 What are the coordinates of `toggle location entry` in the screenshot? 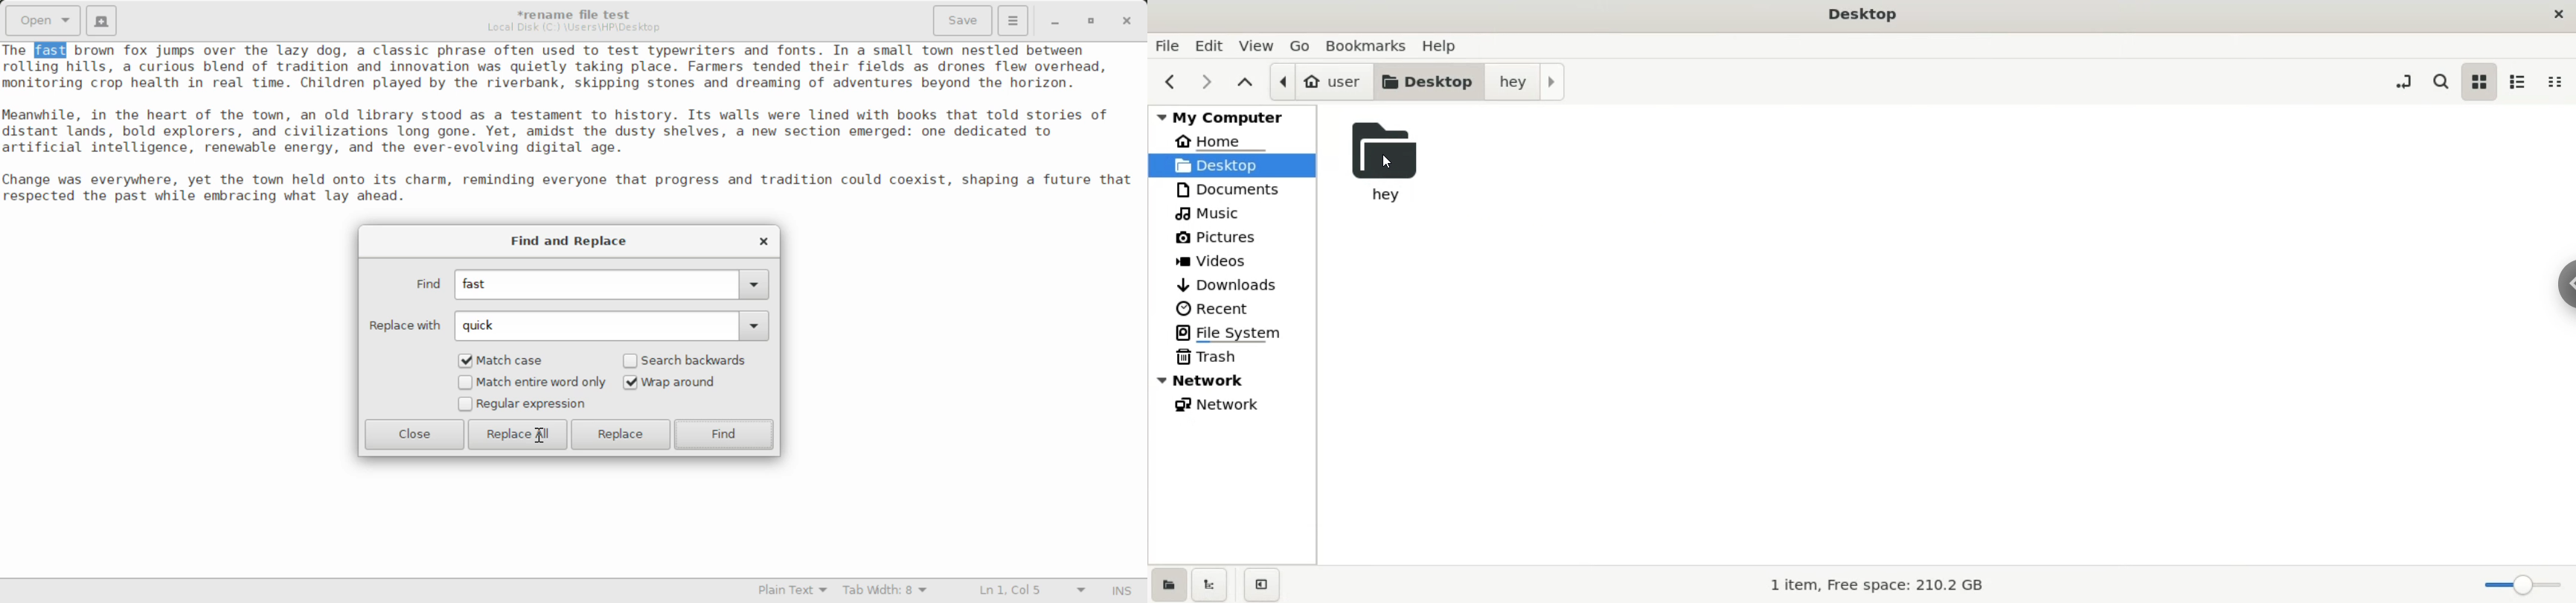 It's located at (2403, 80).